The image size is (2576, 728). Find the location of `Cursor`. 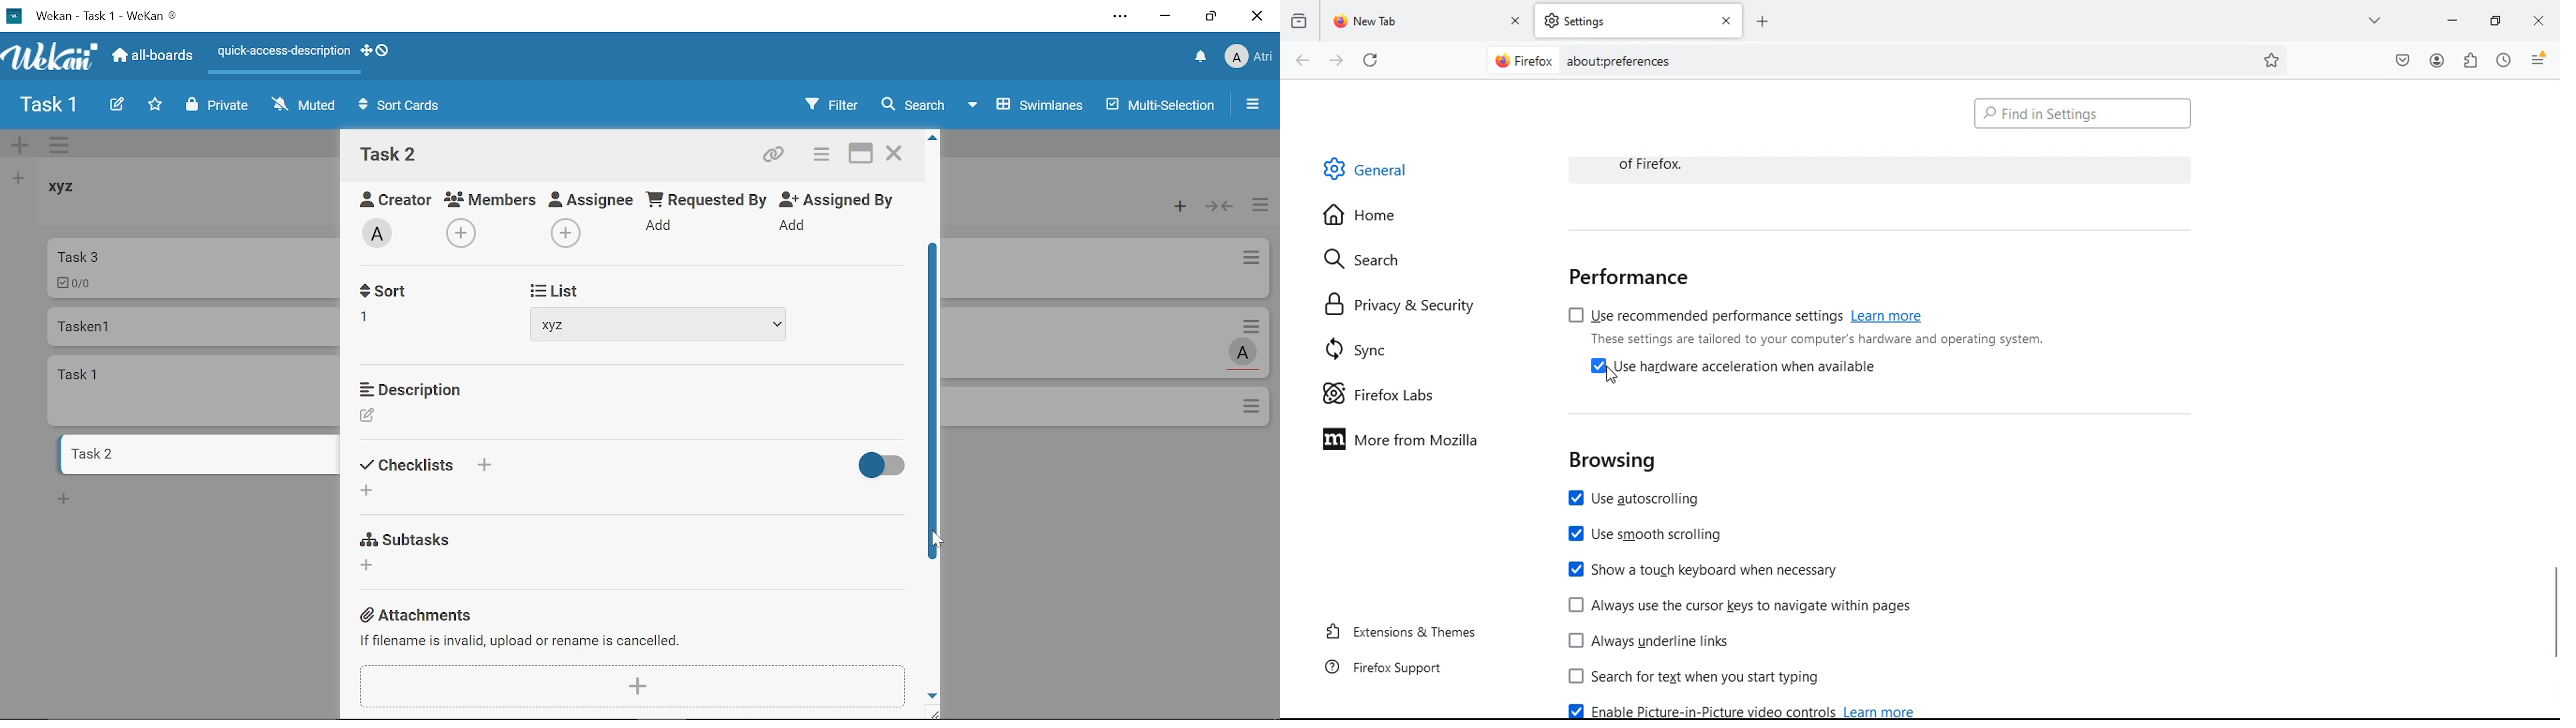

Cursor is located at coordinates (1612, 374).